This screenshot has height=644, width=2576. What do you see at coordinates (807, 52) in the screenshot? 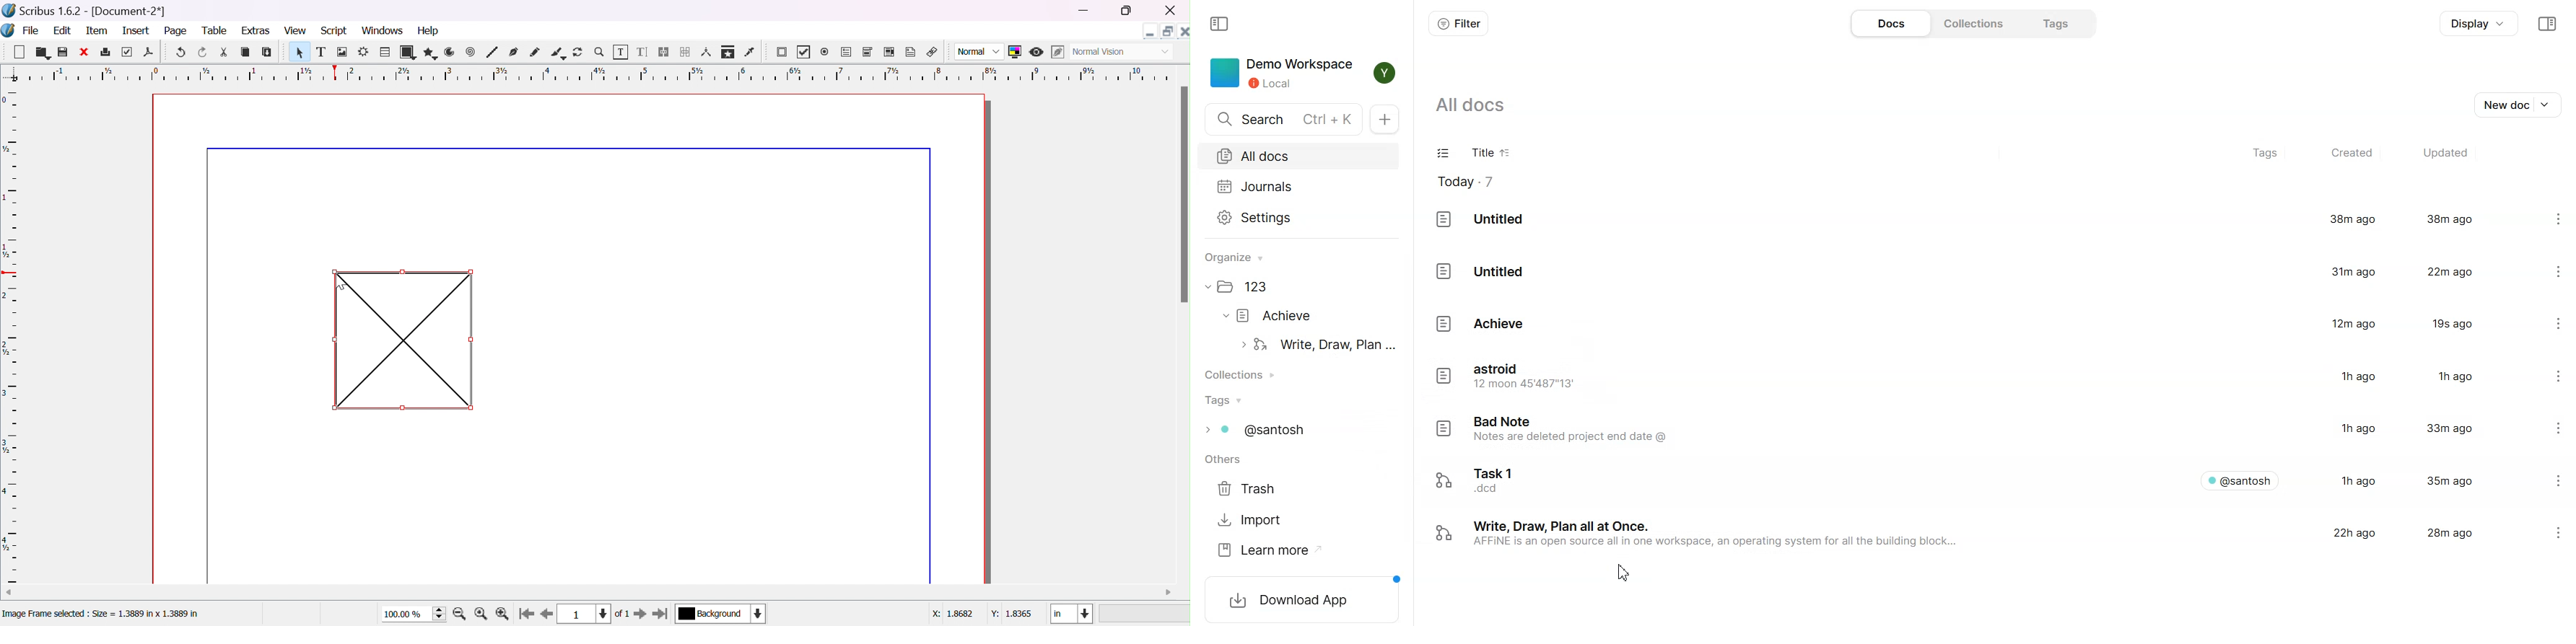
I see `PDF checkbox` at bounding box center [807, 52].